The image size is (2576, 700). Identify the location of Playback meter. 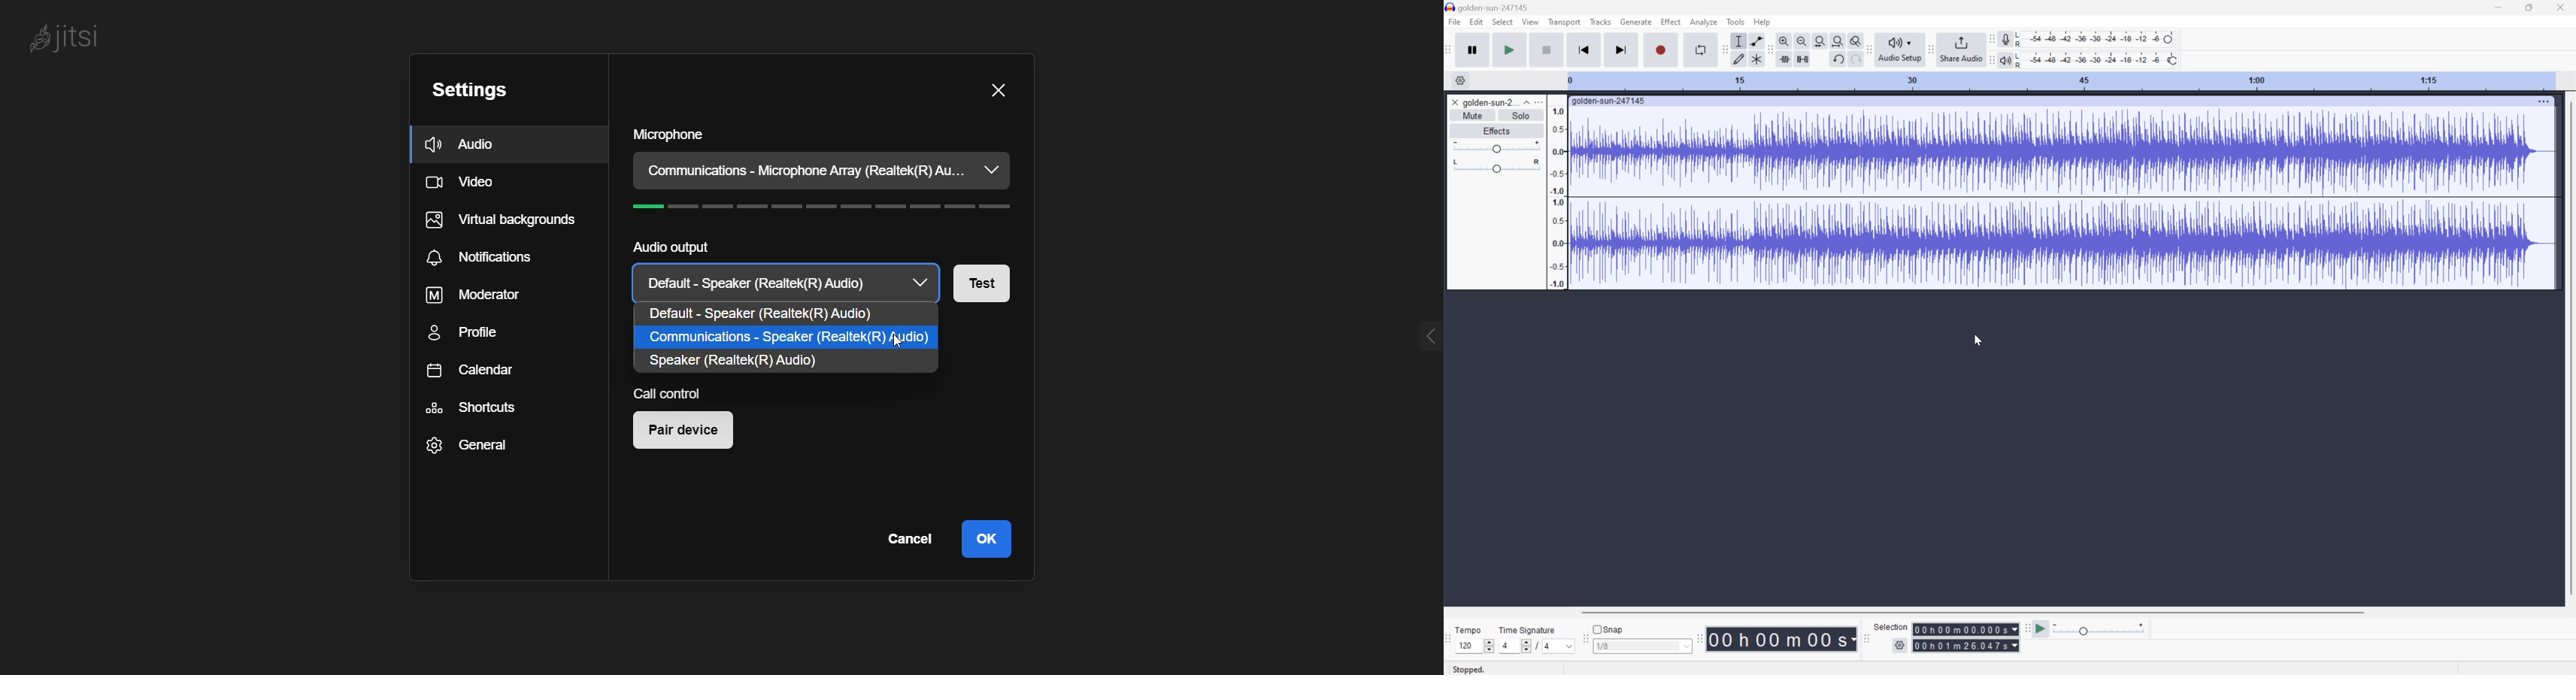
(2006, 59).